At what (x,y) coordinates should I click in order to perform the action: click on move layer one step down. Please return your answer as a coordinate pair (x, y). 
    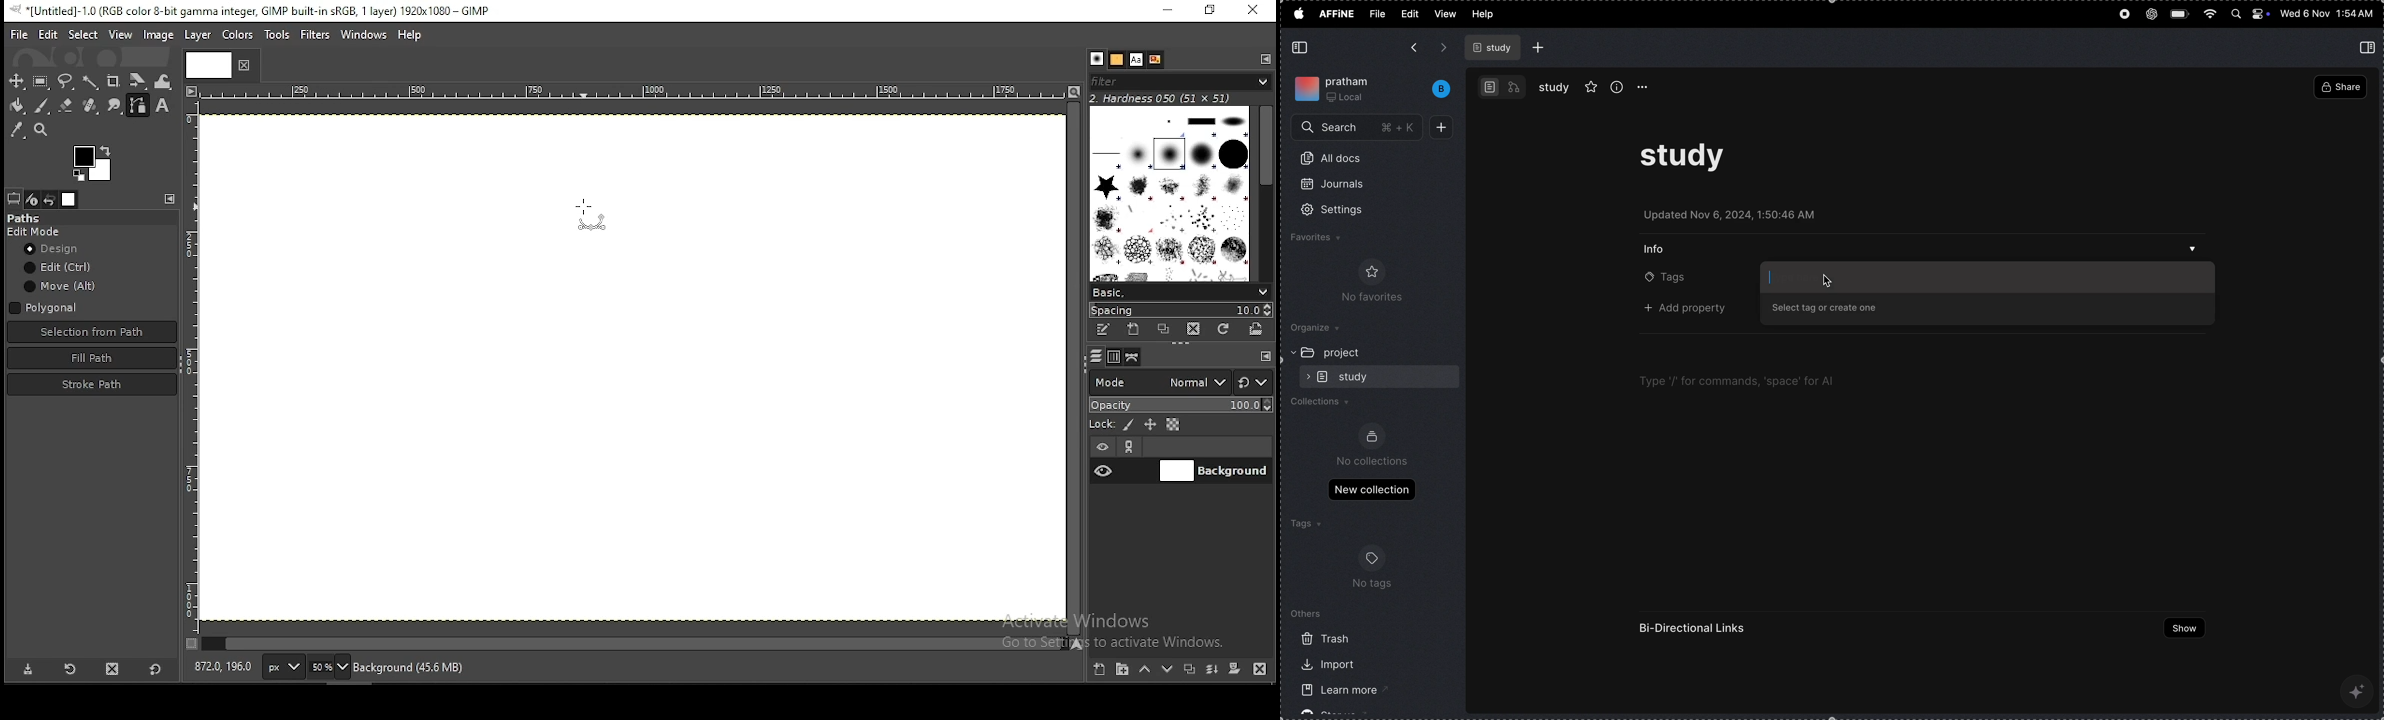
    Looking at the image, I should click on (1168, 670).